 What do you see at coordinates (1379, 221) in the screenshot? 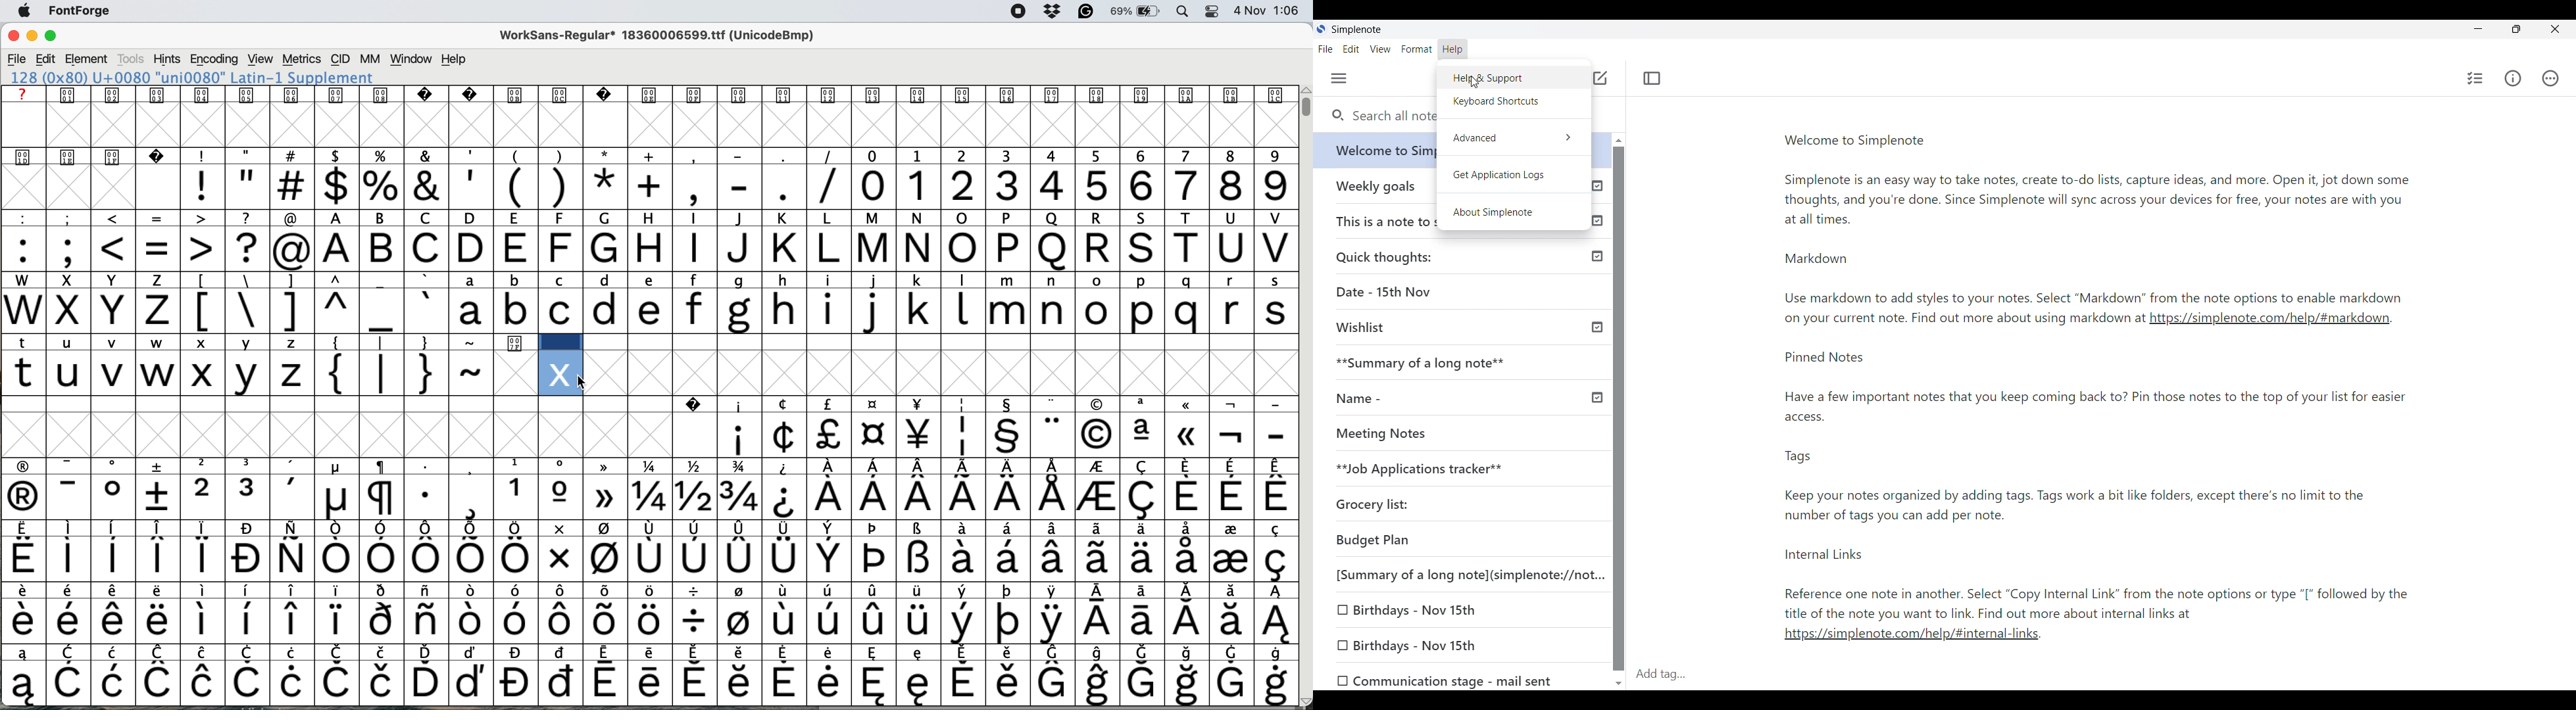
I see `This is a note to self` at bounding box center [1379, 221].